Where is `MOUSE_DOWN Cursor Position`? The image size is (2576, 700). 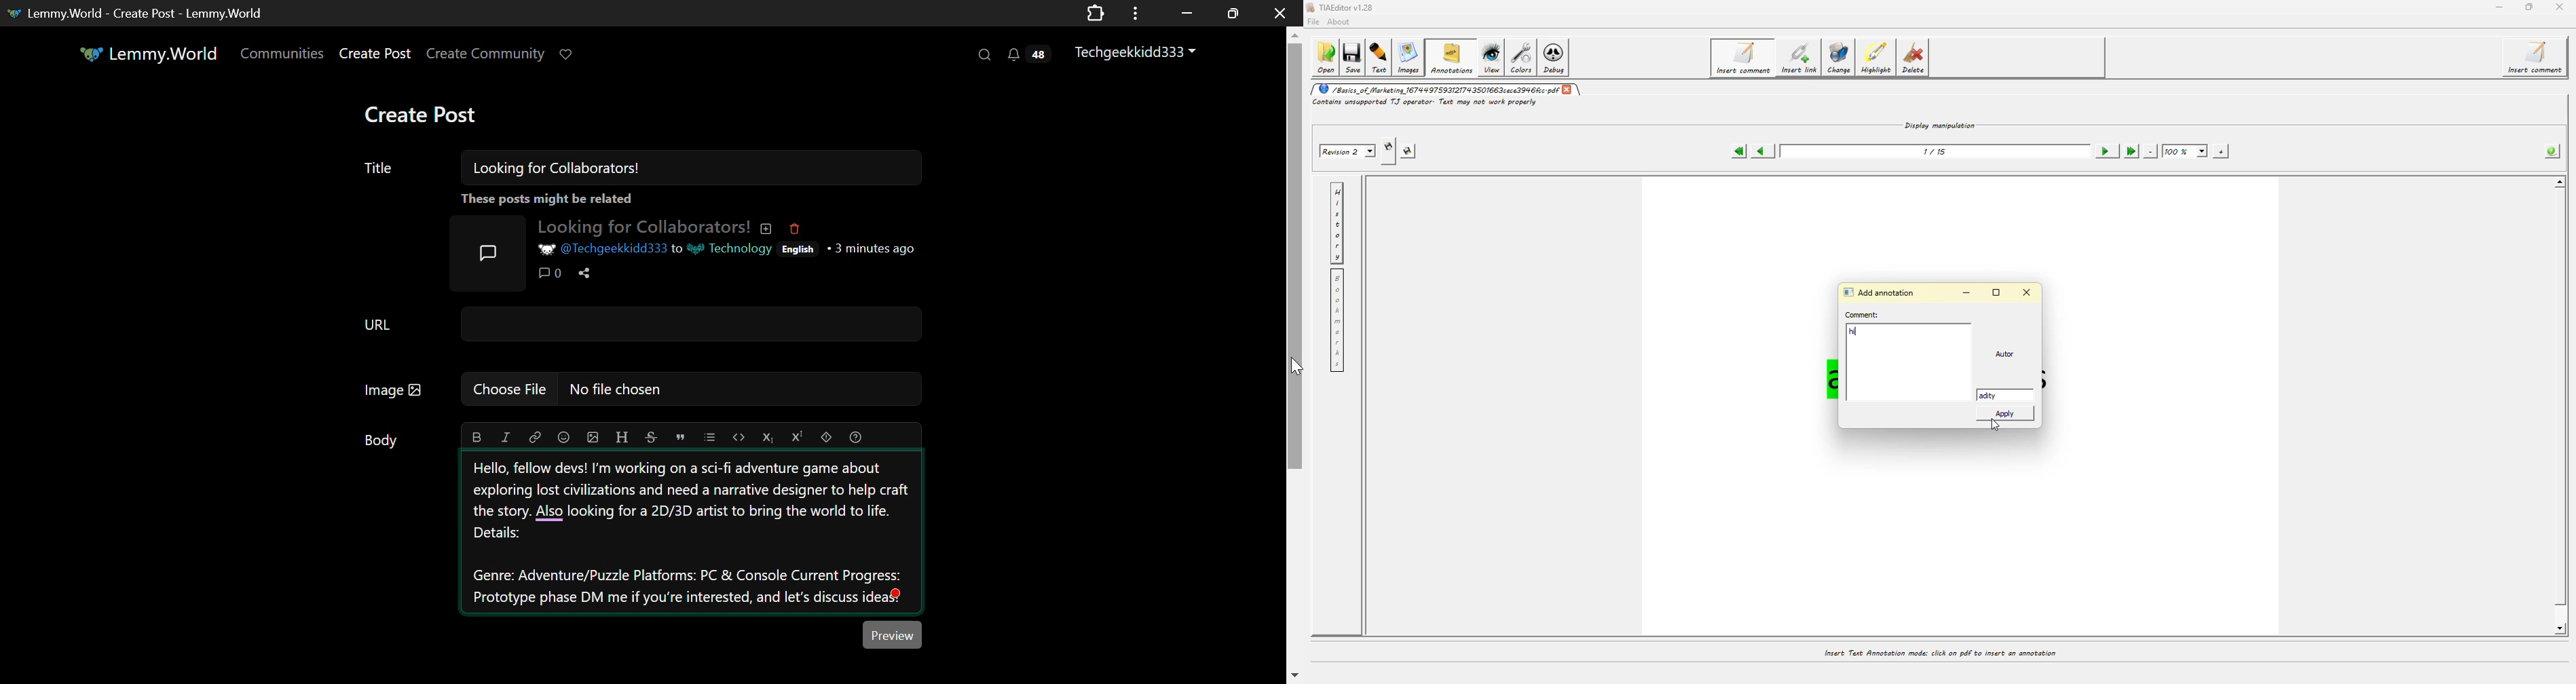 MOUSE_DOWN Cursor Position is located at coordinates (1295, 367).